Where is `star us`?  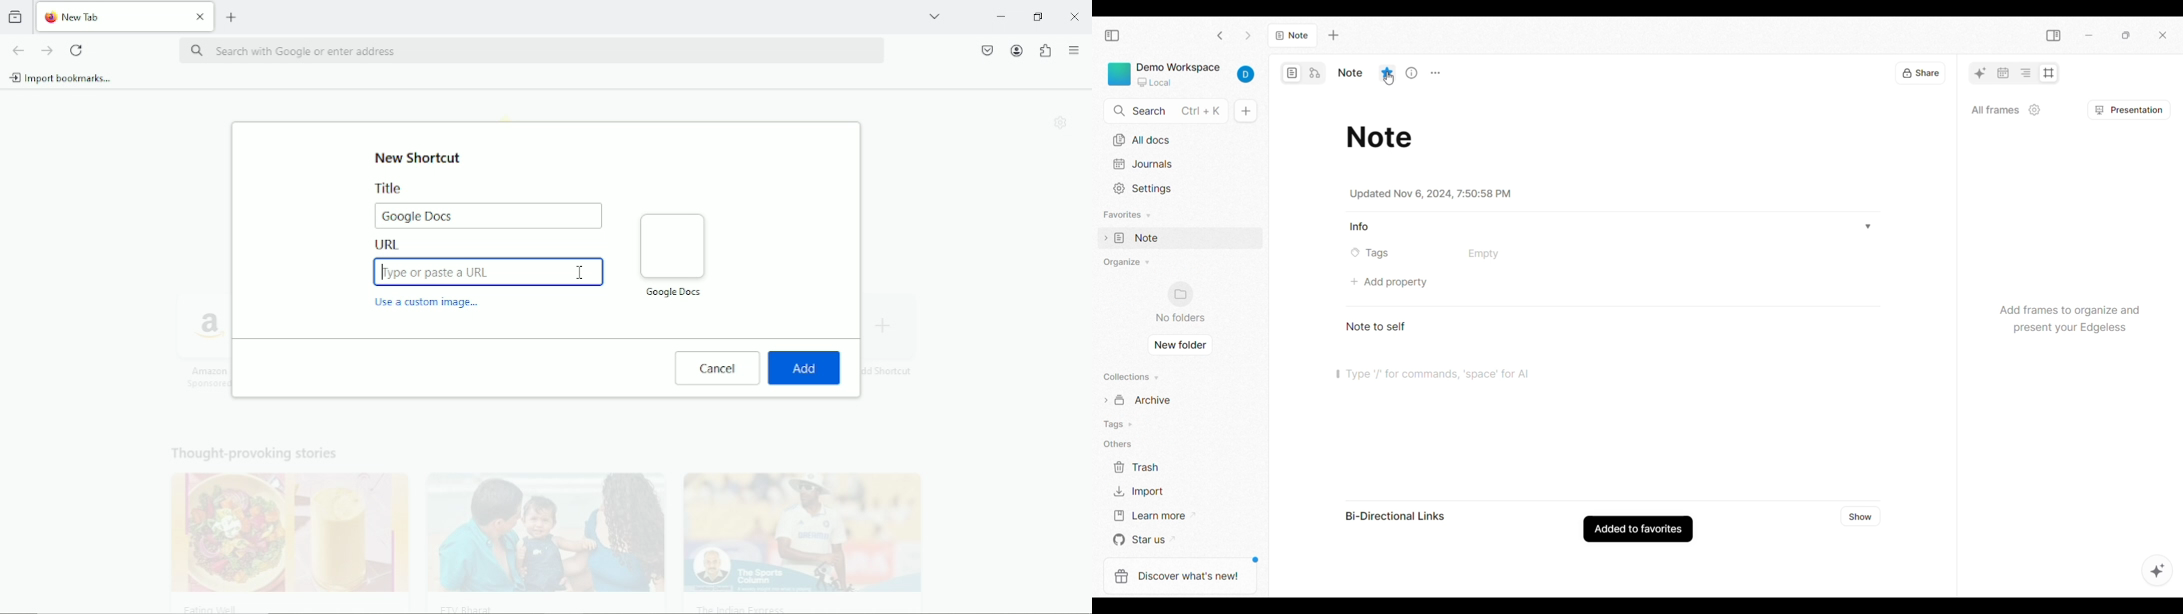
star us is located at coordinates (1159, 541).